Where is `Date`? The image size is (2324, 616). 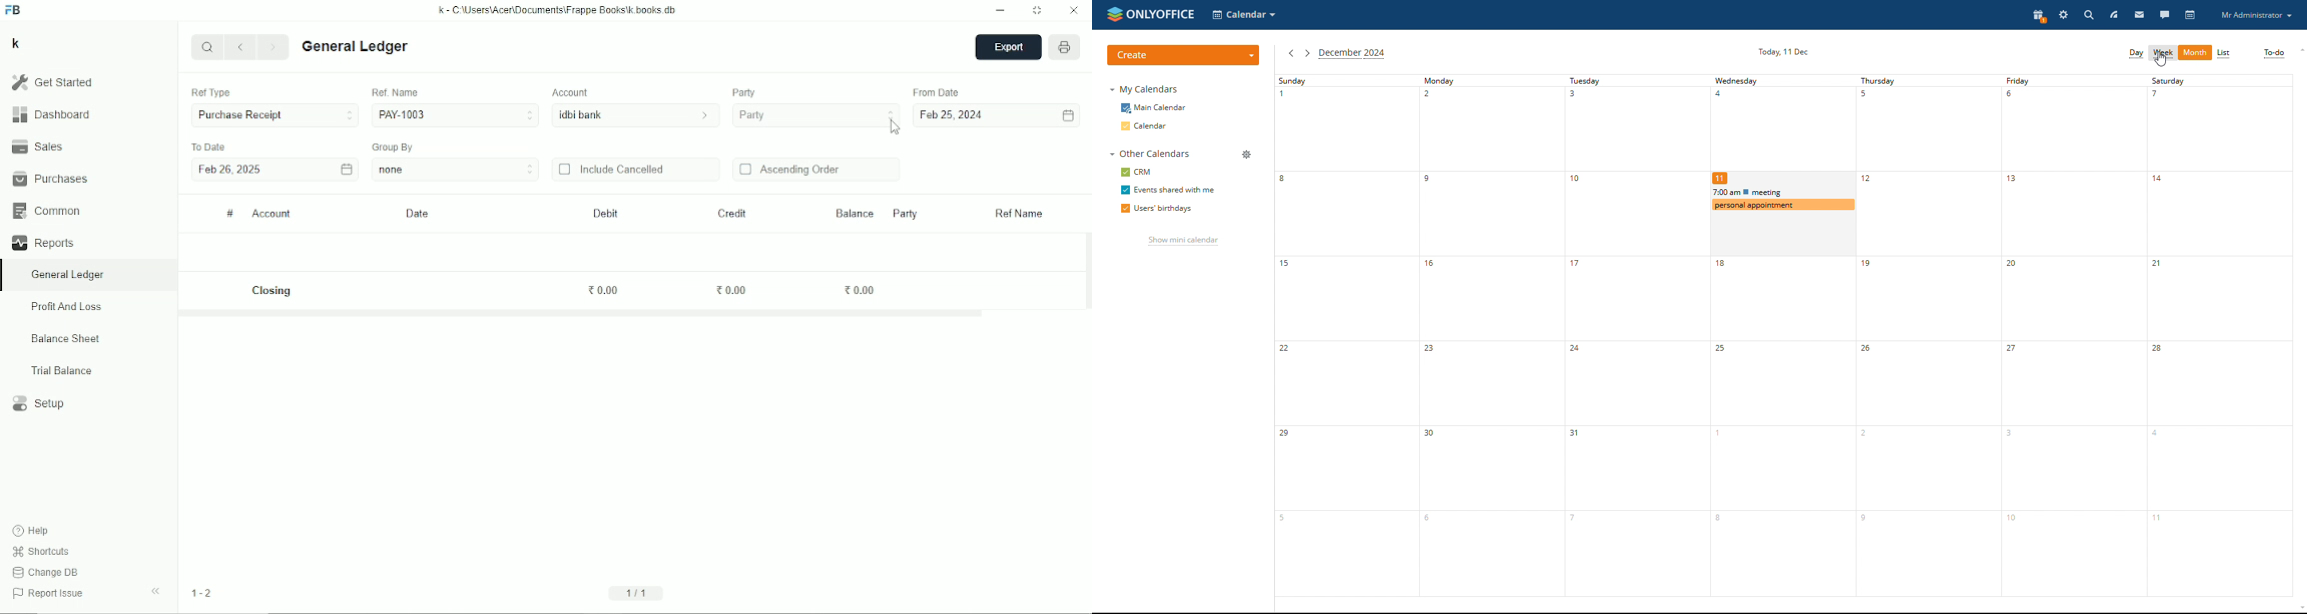 Date is located at coordinates (419, 214).